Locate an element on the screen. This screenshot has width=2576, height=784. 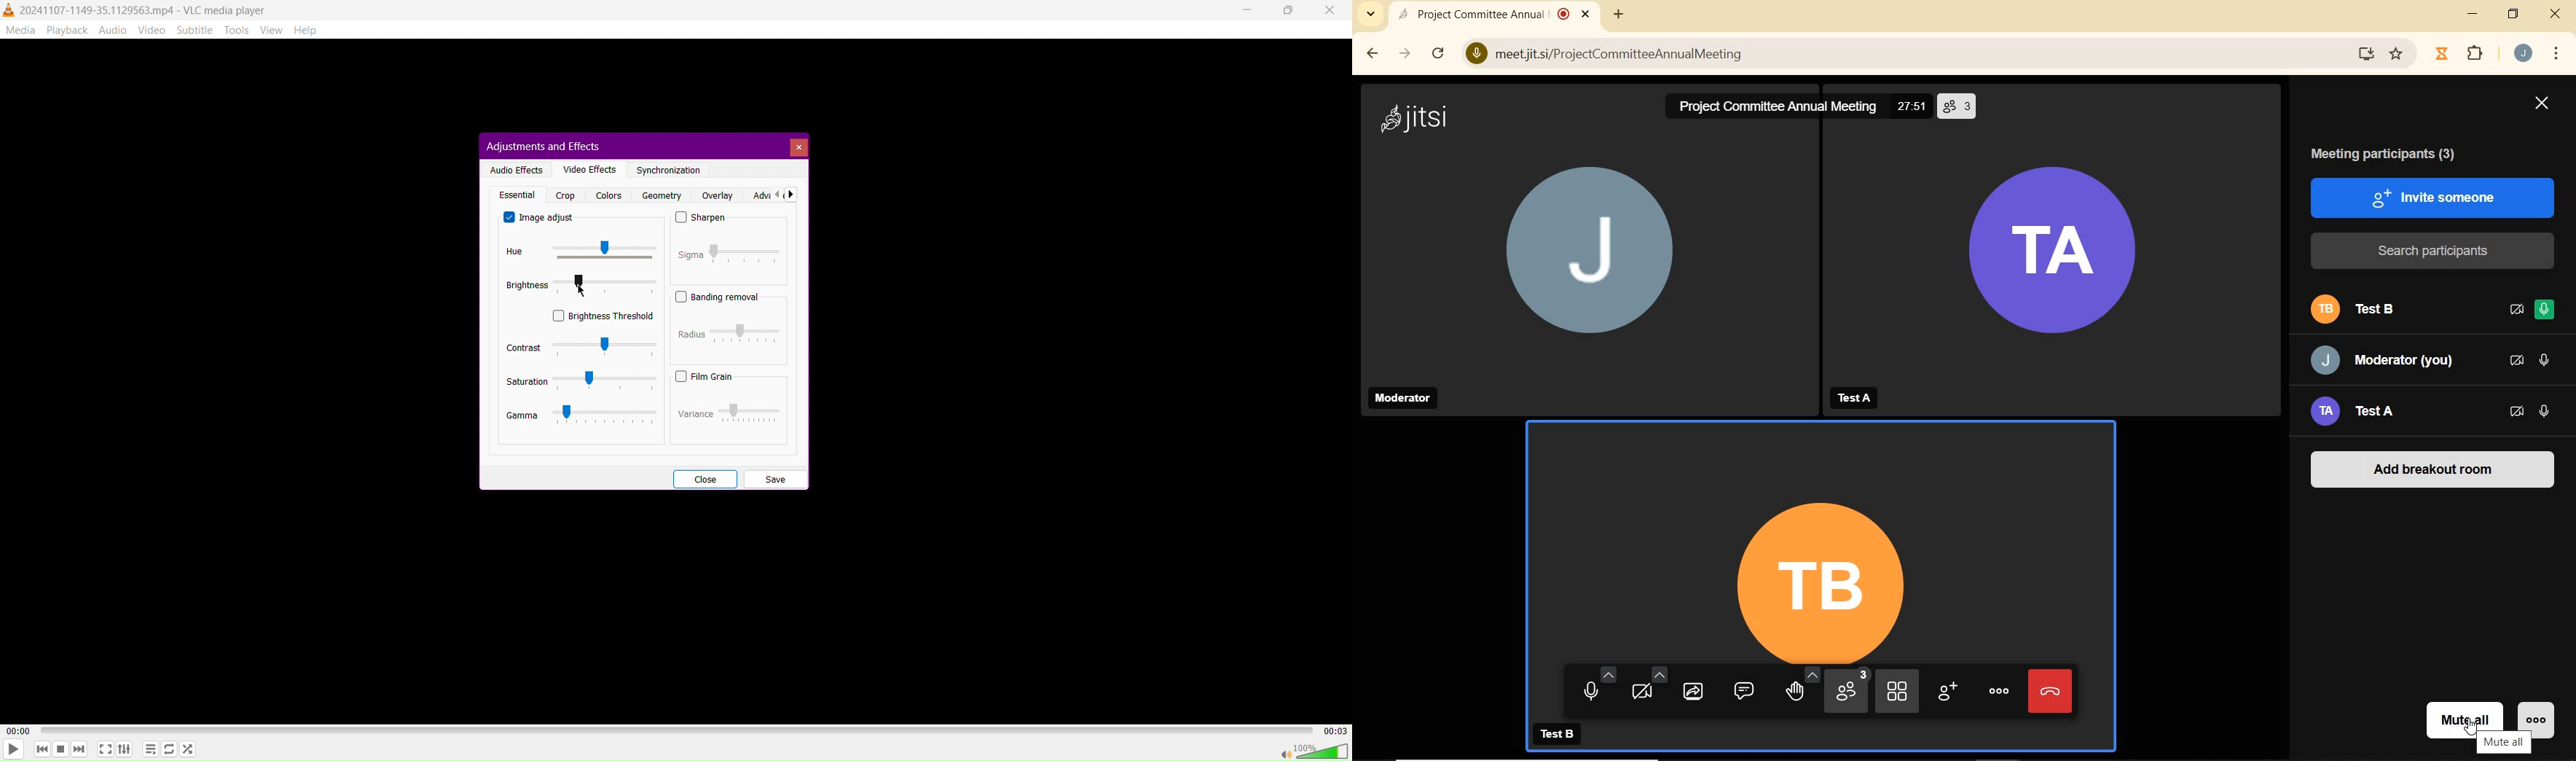
Download website is located at coordinates (2364, 55).